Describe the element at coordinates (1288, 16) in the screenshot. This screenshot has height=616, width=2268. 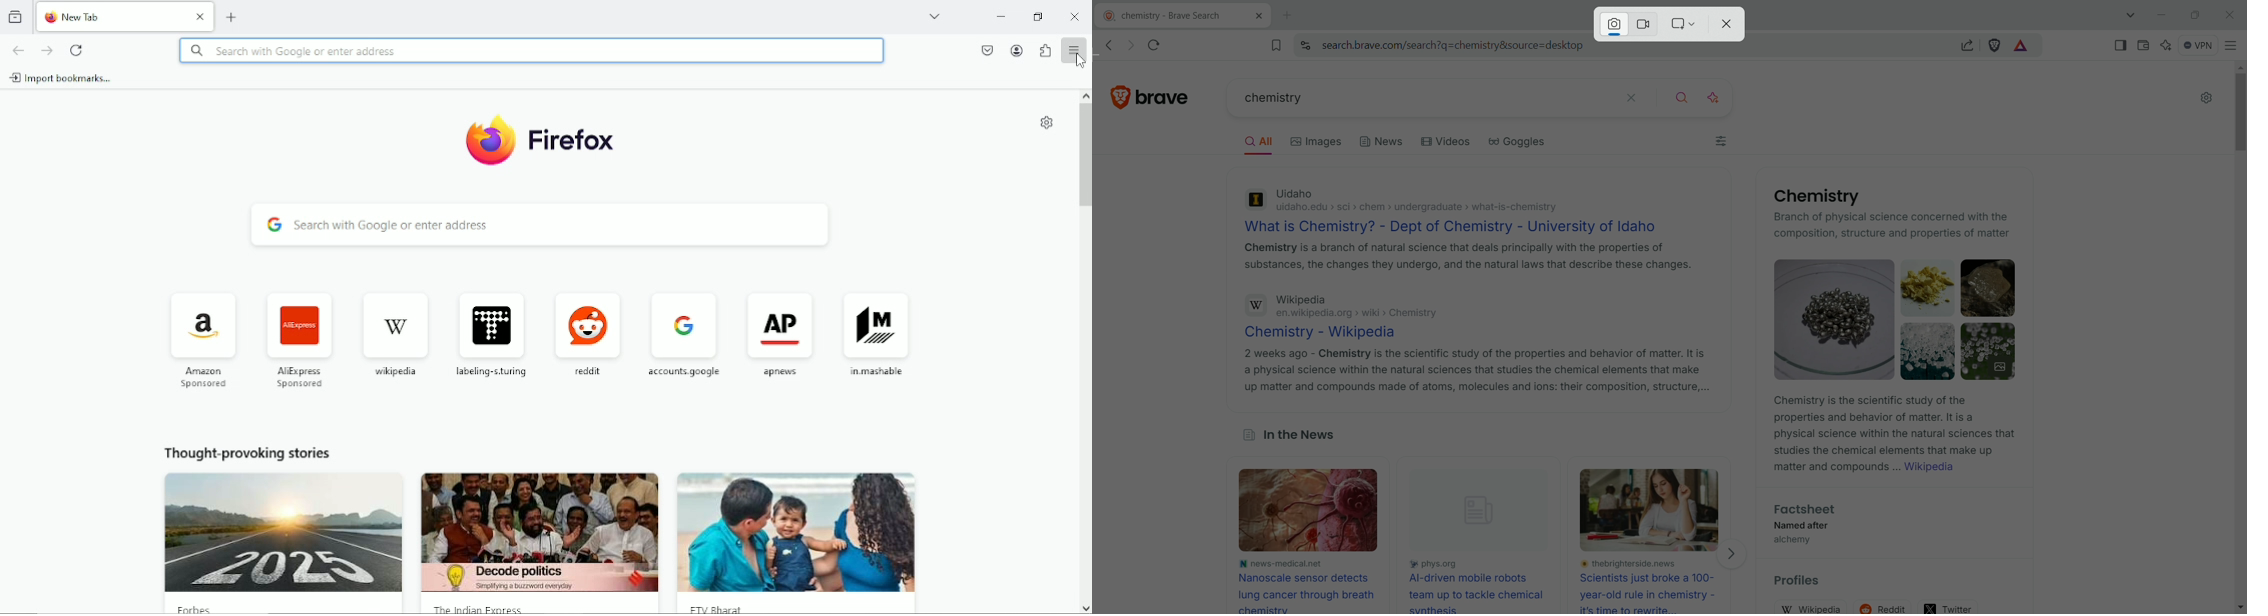
I see `new tab` at that location.